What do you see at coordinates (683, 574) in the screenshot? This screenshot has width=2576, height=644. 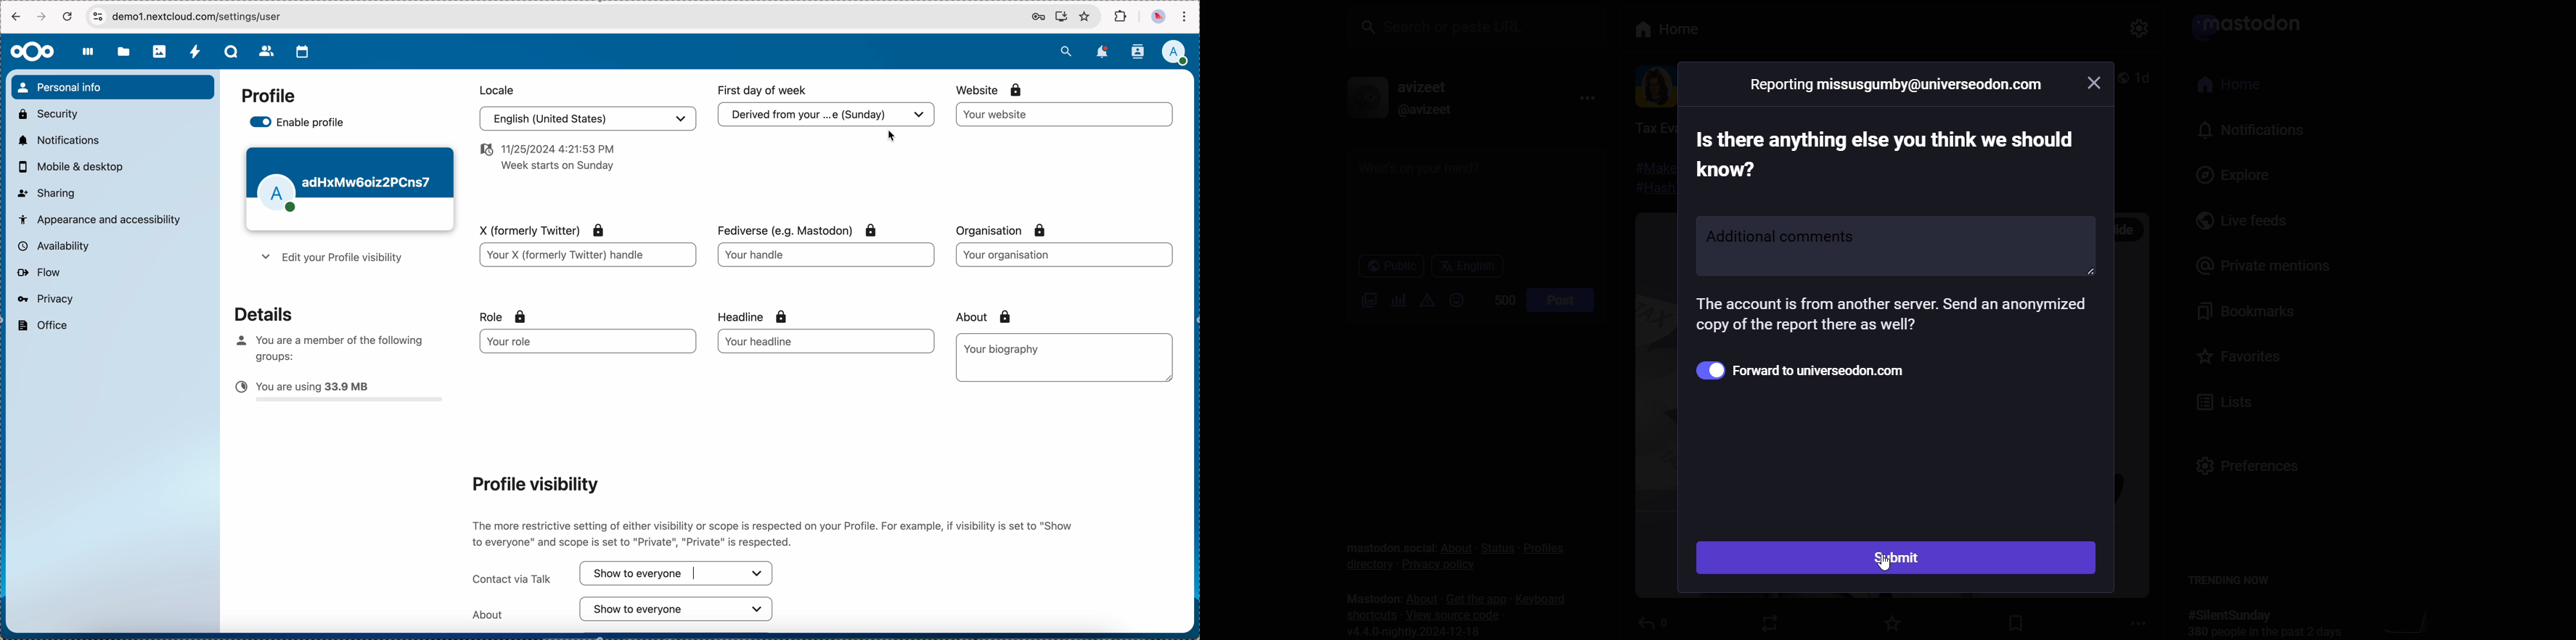 I see `show to everyone` at bounding box center [683, 574].